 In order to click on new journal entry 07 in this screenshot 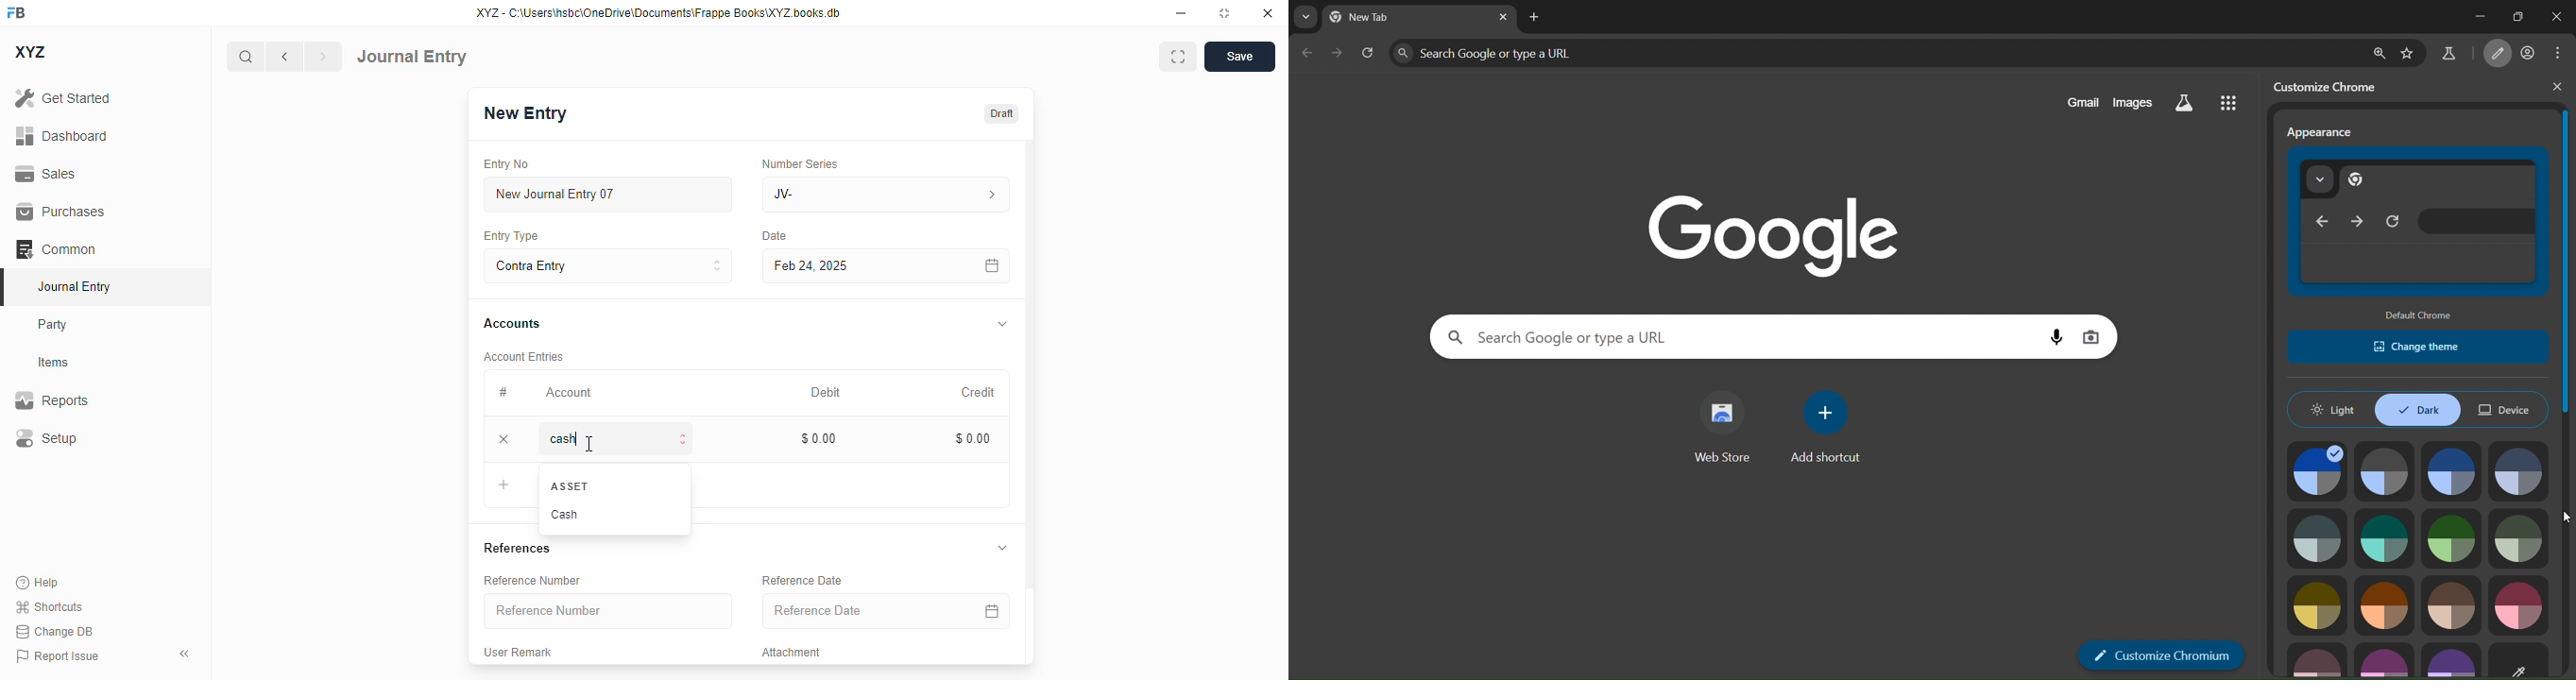, I will do `click(609, 194)`.